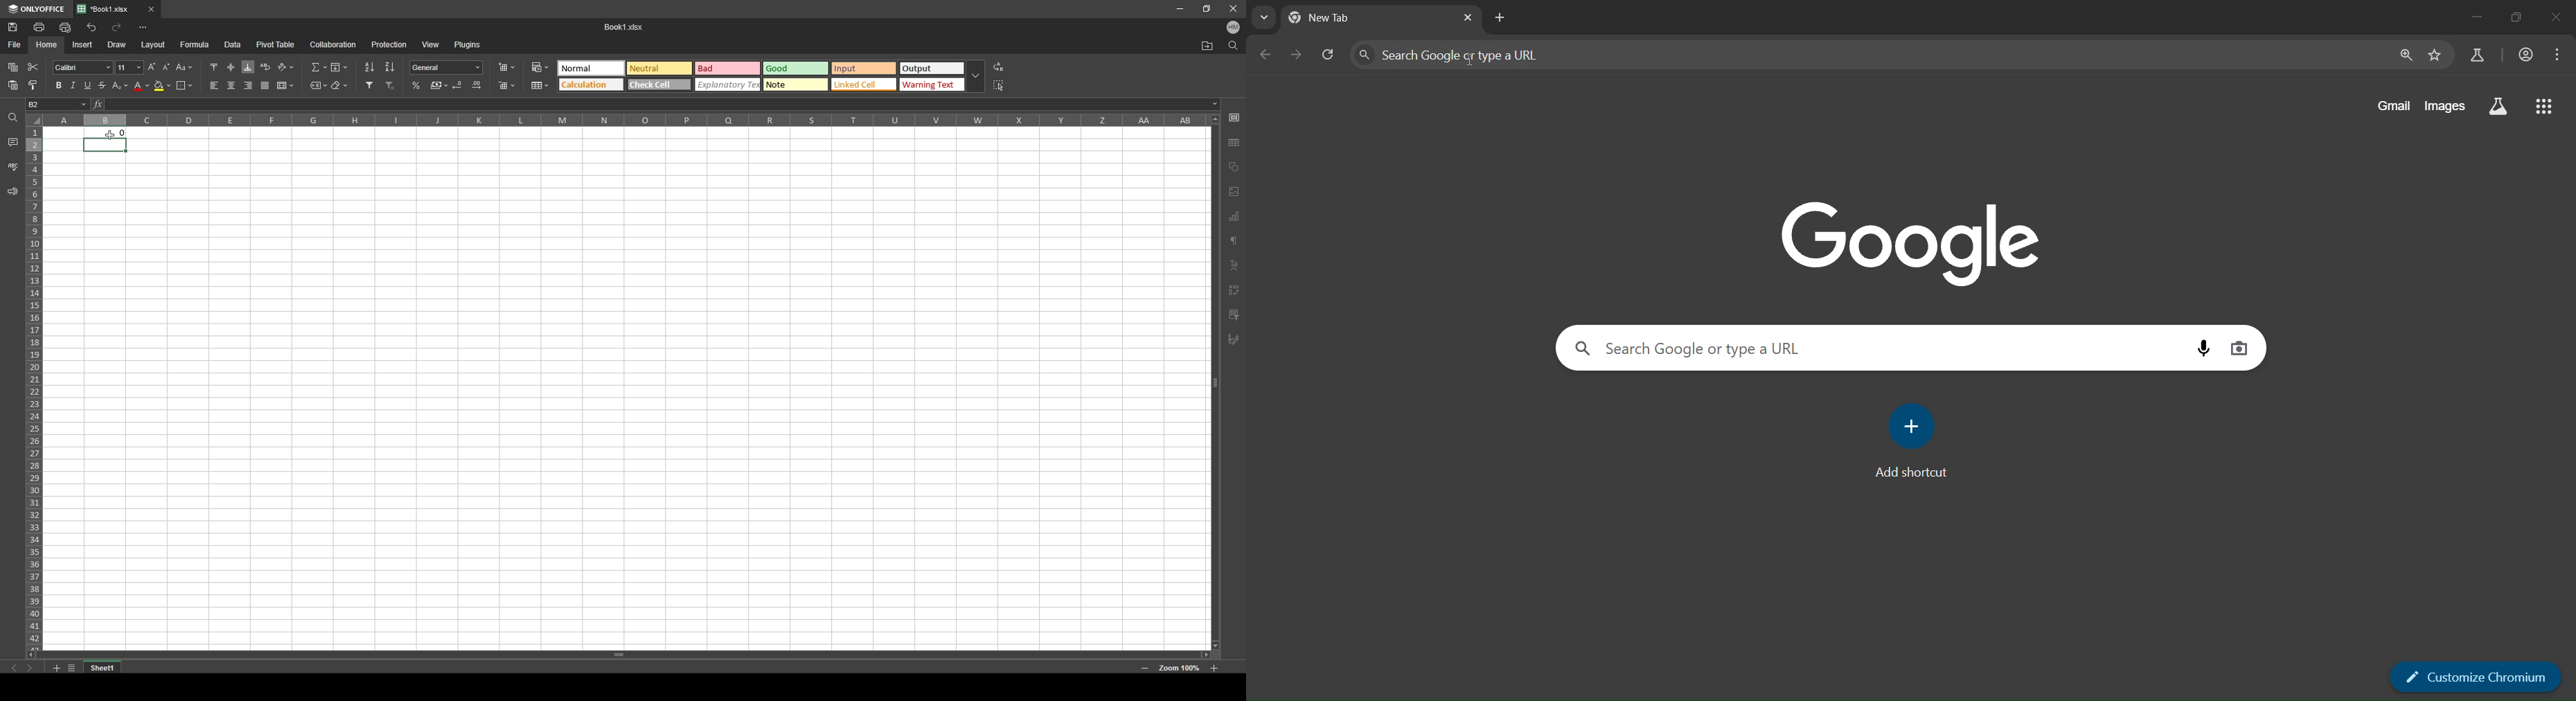 The image size is (2576, 728). Describe the element at coordinates (36, 9) in the screenshot. I see `onlyoffice` at that location.